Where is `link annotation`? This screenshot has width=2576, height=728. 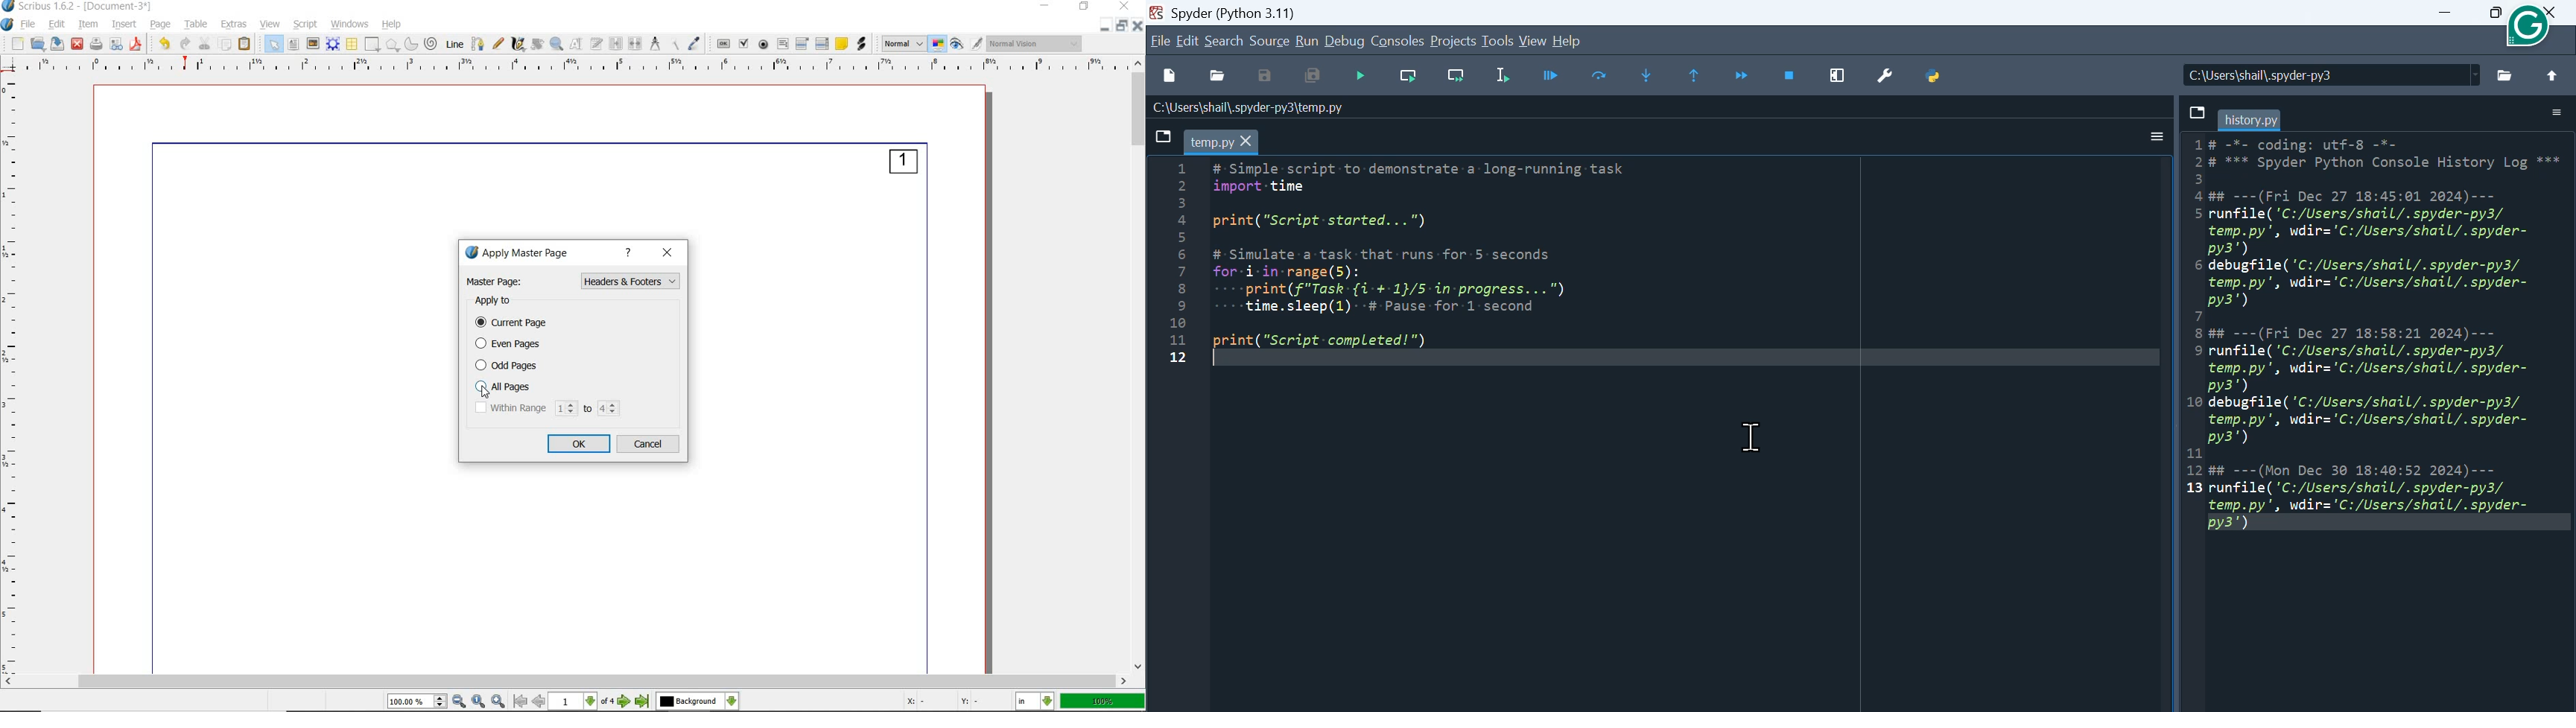 link annotation is located at coordinates (862, 44).